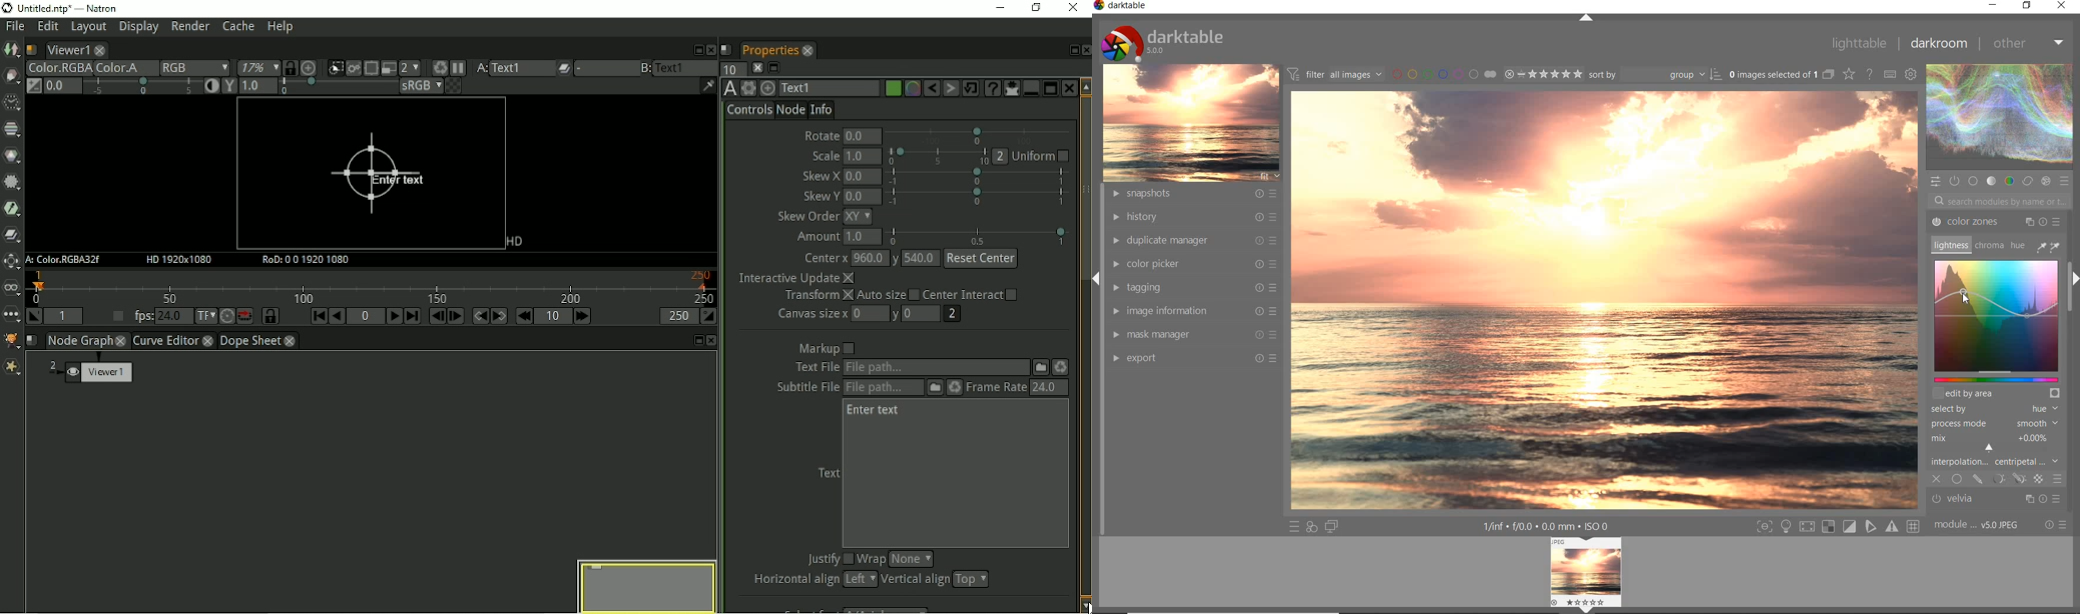 The width and height of the screenshot is (2100, 616). What do you see at coordinates (862, 176) in the screenshot?
I see `0.0` at bounding box center [862, 176].